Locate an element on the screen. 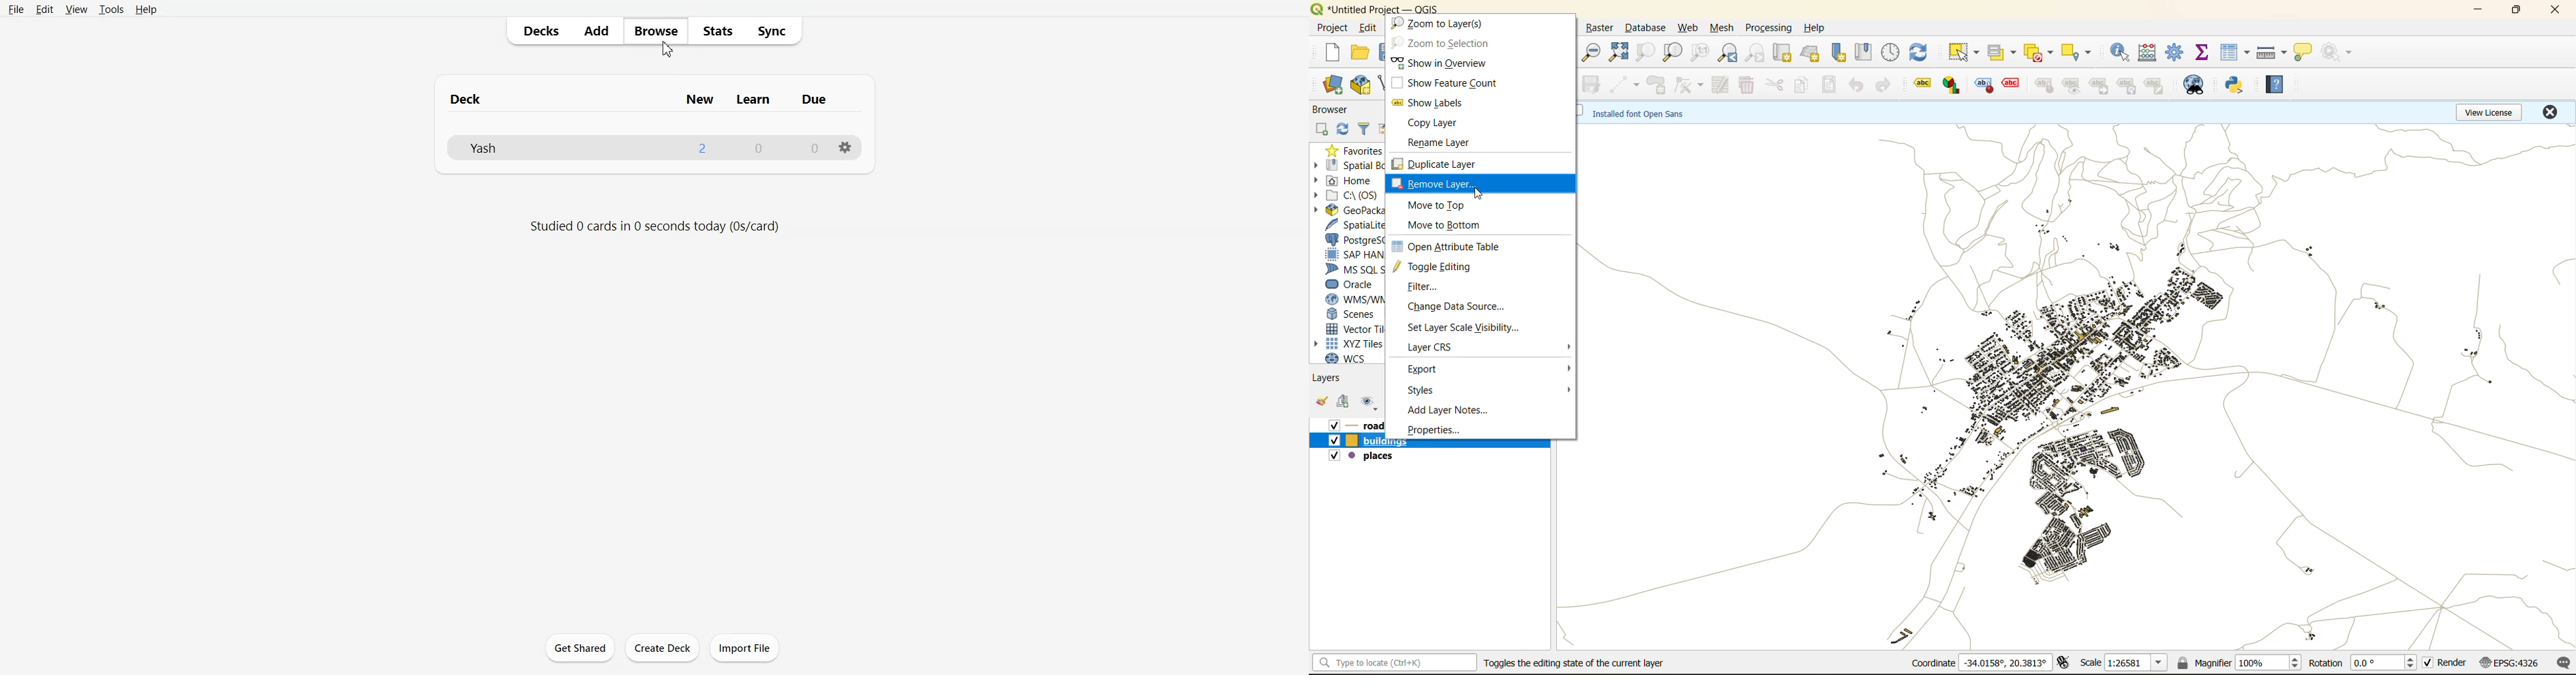 Image resolution: width=2576 pixels, height=700 pixels. vertex tools is located at coordinates (1690, 85).